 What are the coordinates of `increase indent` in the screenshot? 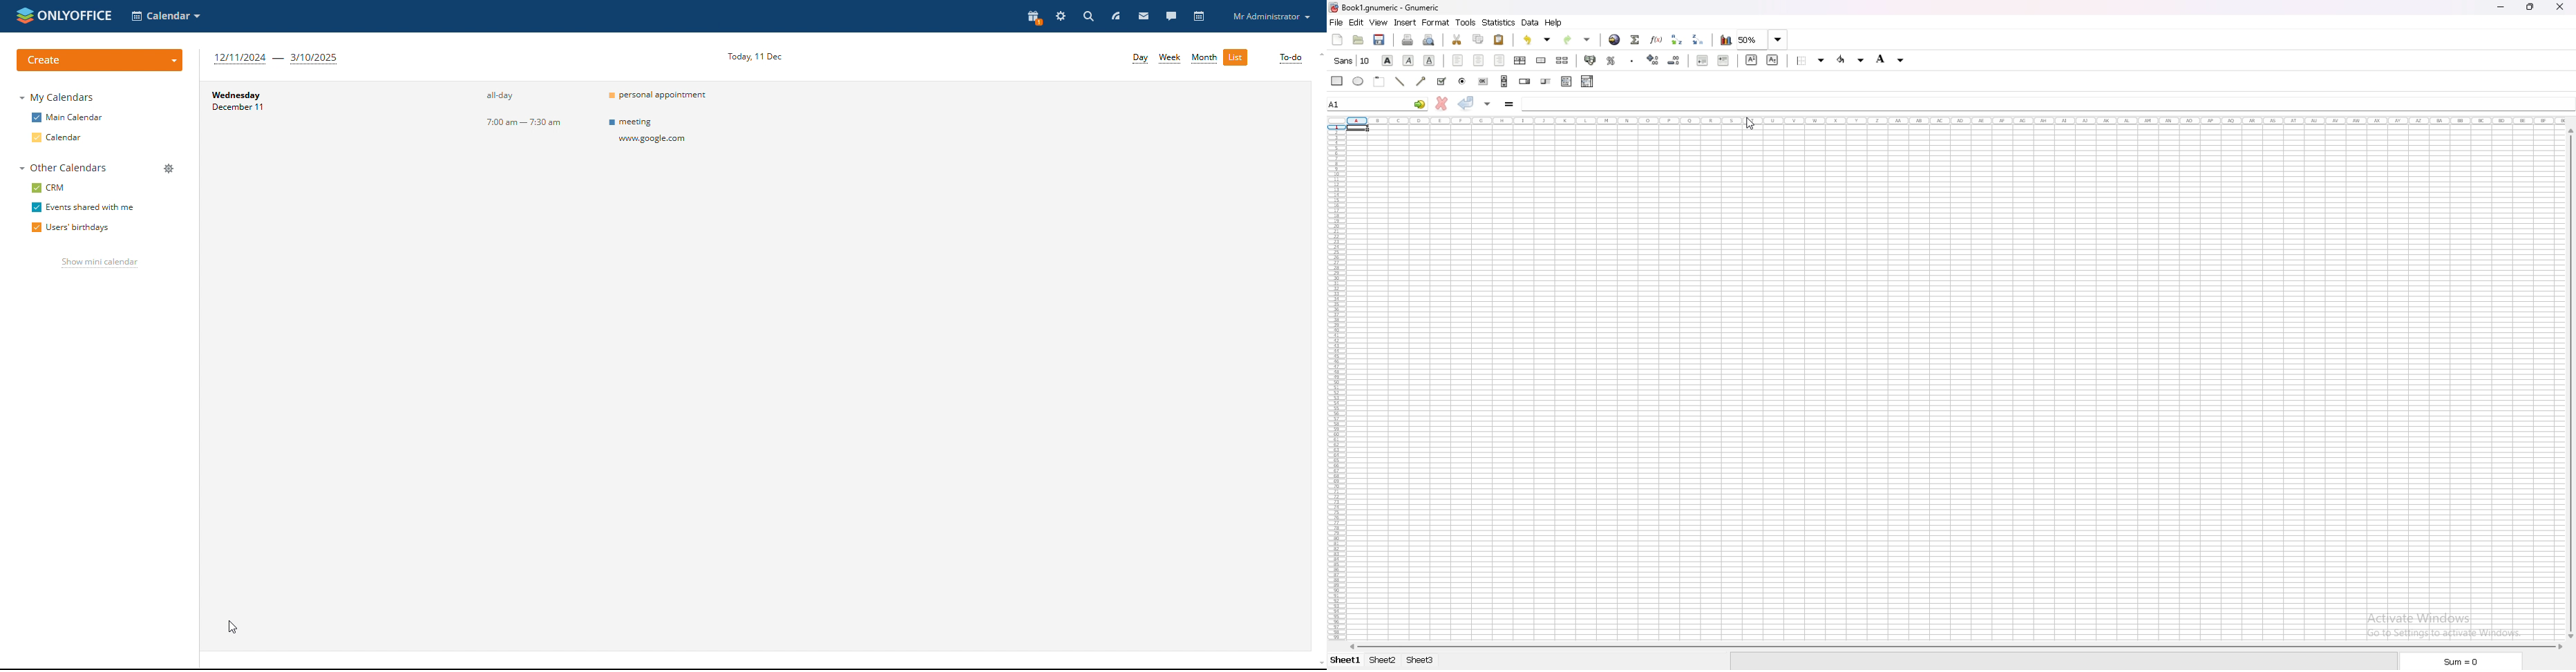 It's located at (1724, 61).